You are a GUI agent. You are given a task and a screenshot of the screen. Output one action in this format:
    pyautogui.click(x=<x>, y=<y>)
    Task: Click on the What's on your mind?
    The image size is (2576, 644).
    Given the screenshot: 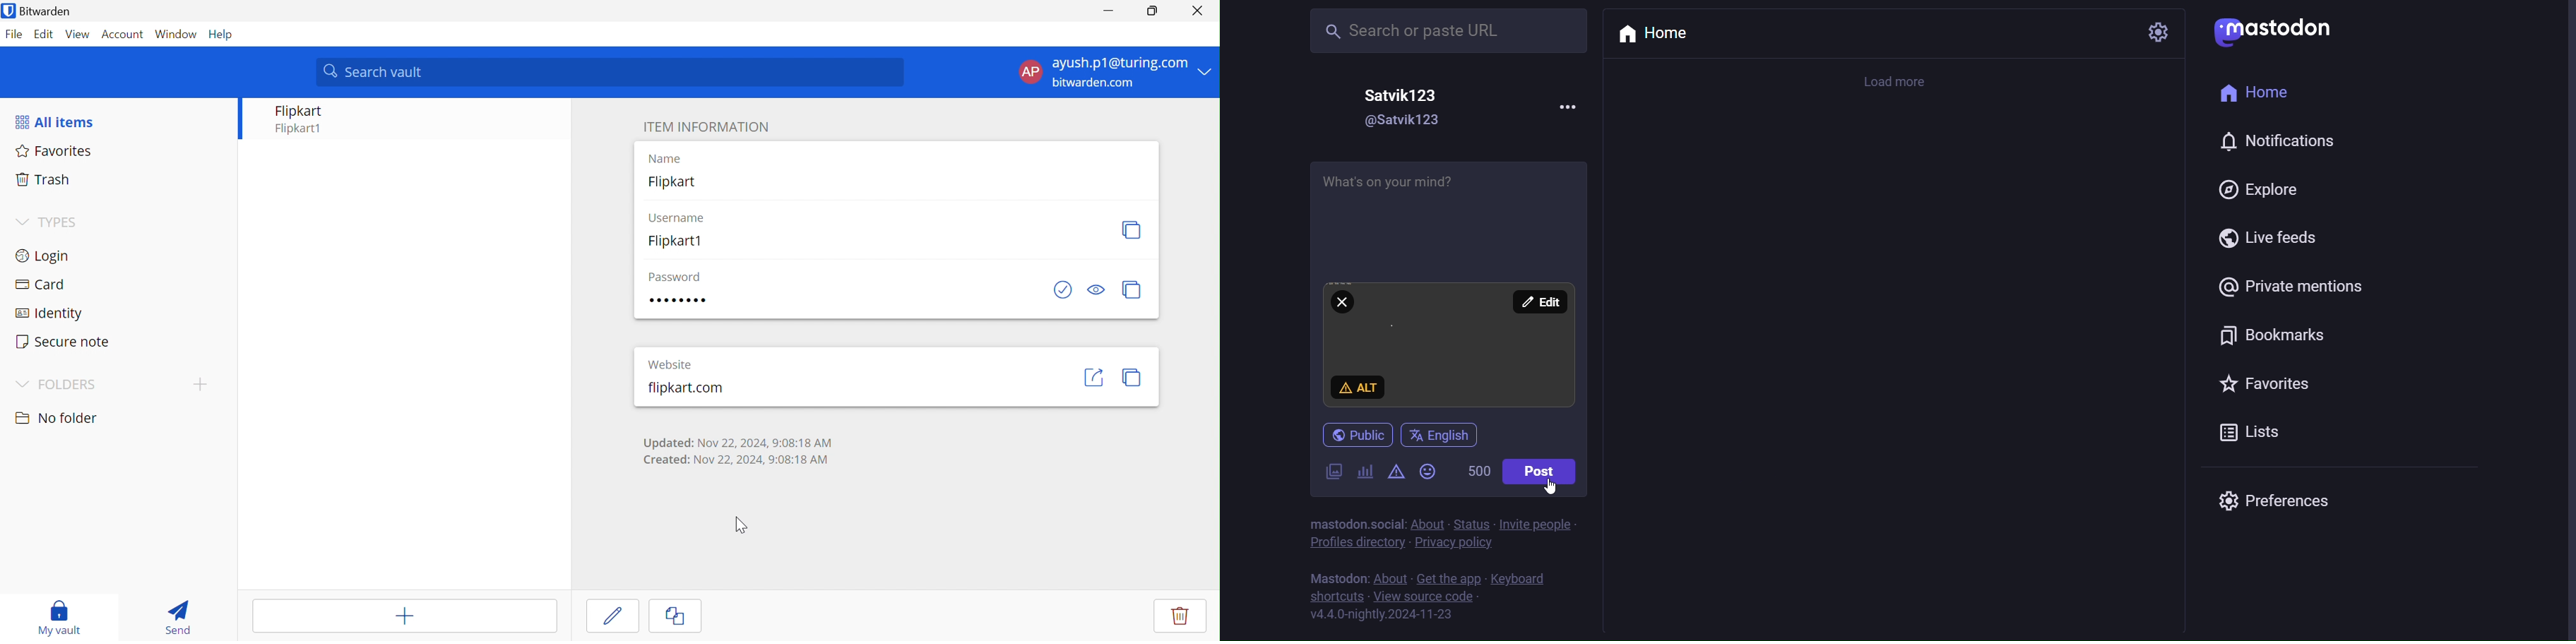 What is the action you would take?
    pyautogui.click(x=1449, y=210)
    